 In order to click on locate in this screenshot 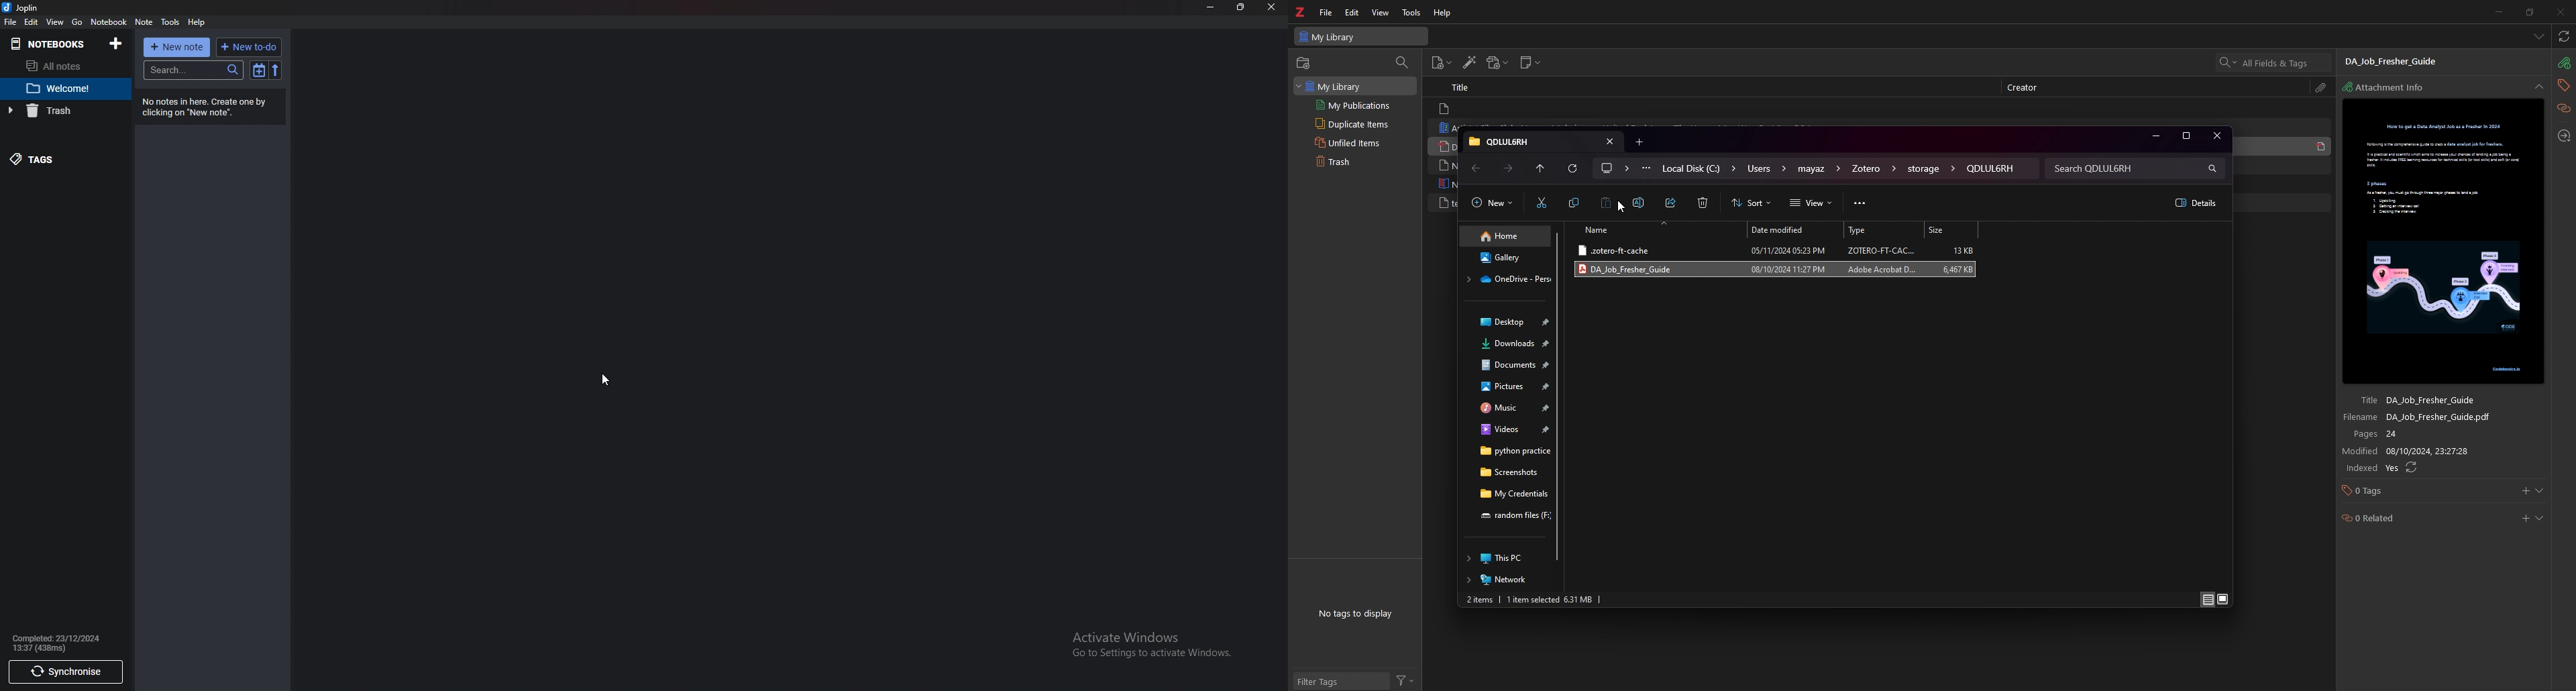, I will do `click(2563, 136)`.